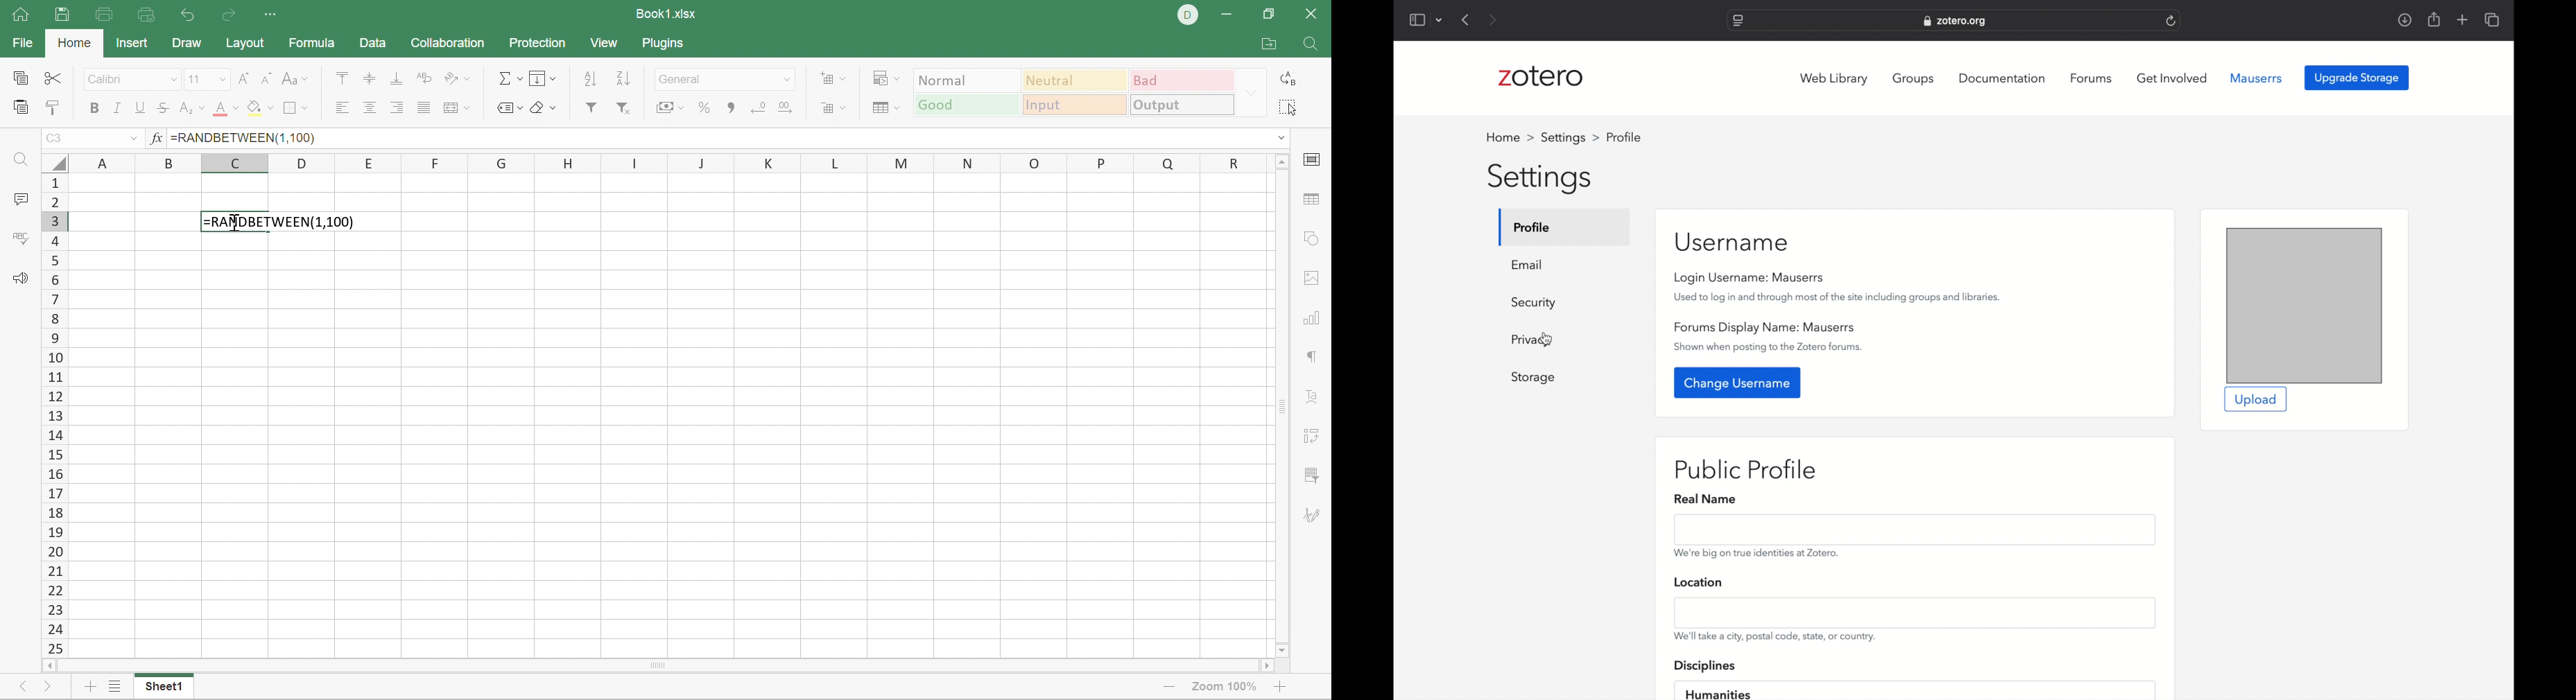  Describe the element at coordinates (589, 79) in the screenshot. I see `Ascending order` at that location.